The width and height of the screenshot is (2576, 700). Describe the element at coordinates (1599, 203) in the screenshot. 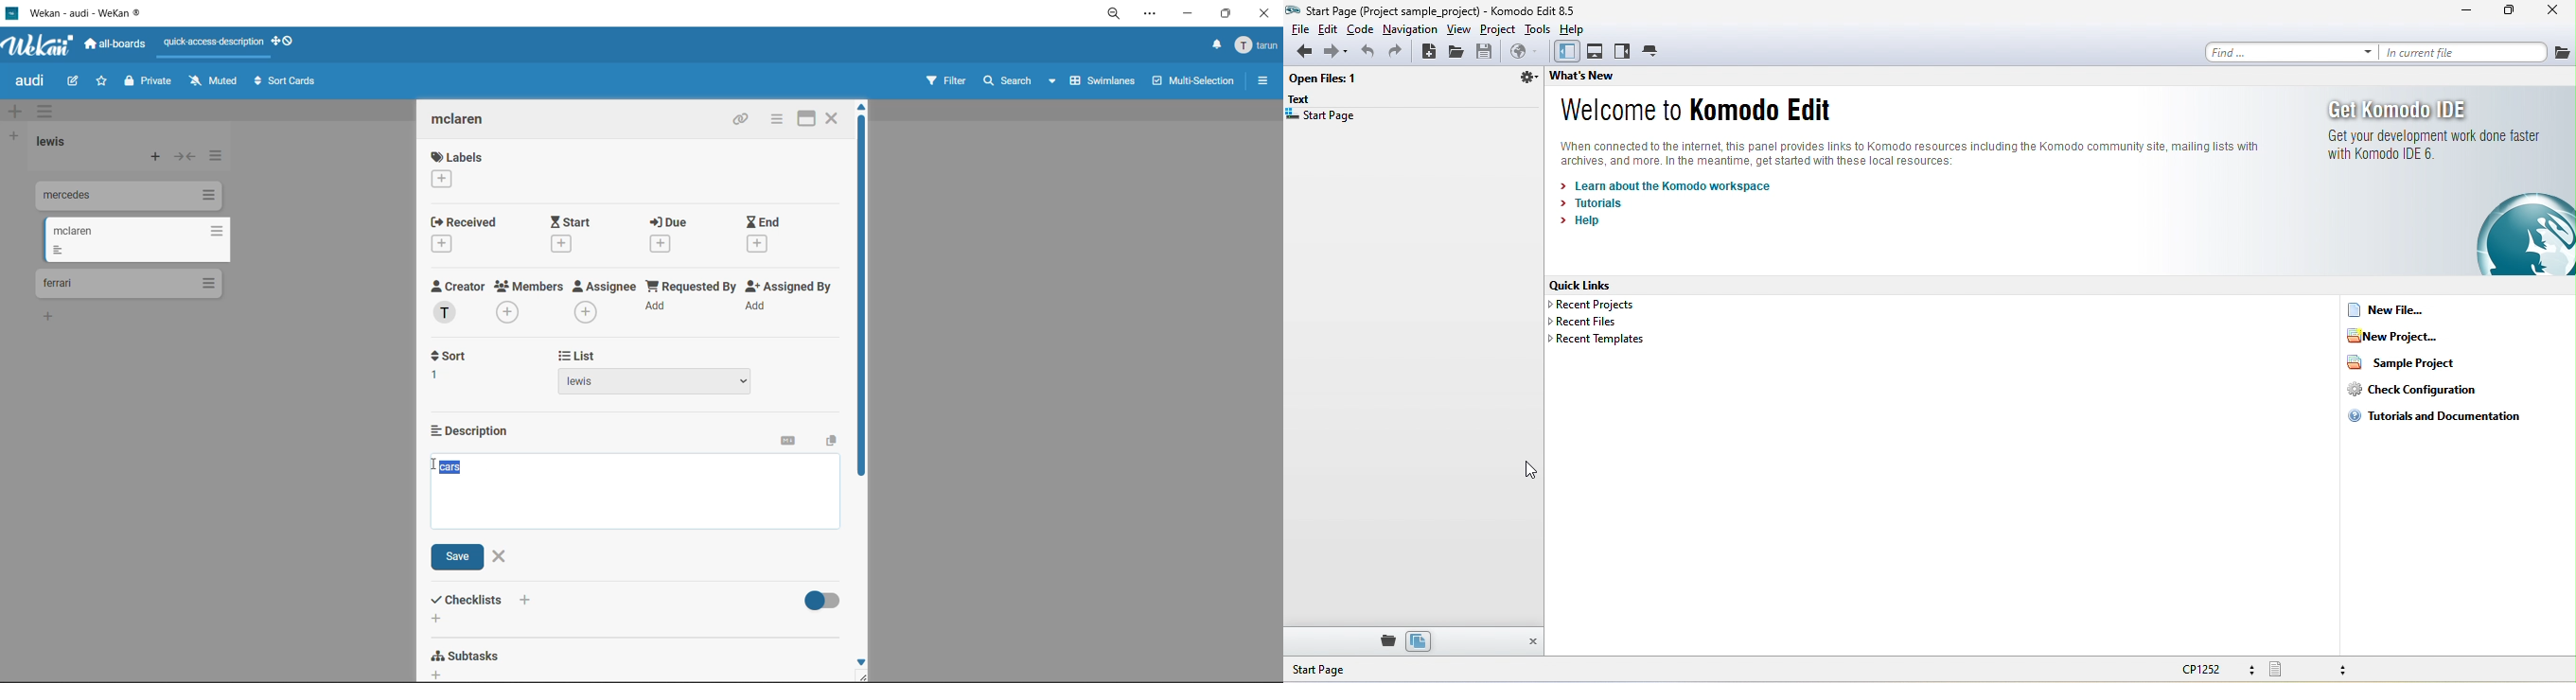

I see `tutorials` at that location.